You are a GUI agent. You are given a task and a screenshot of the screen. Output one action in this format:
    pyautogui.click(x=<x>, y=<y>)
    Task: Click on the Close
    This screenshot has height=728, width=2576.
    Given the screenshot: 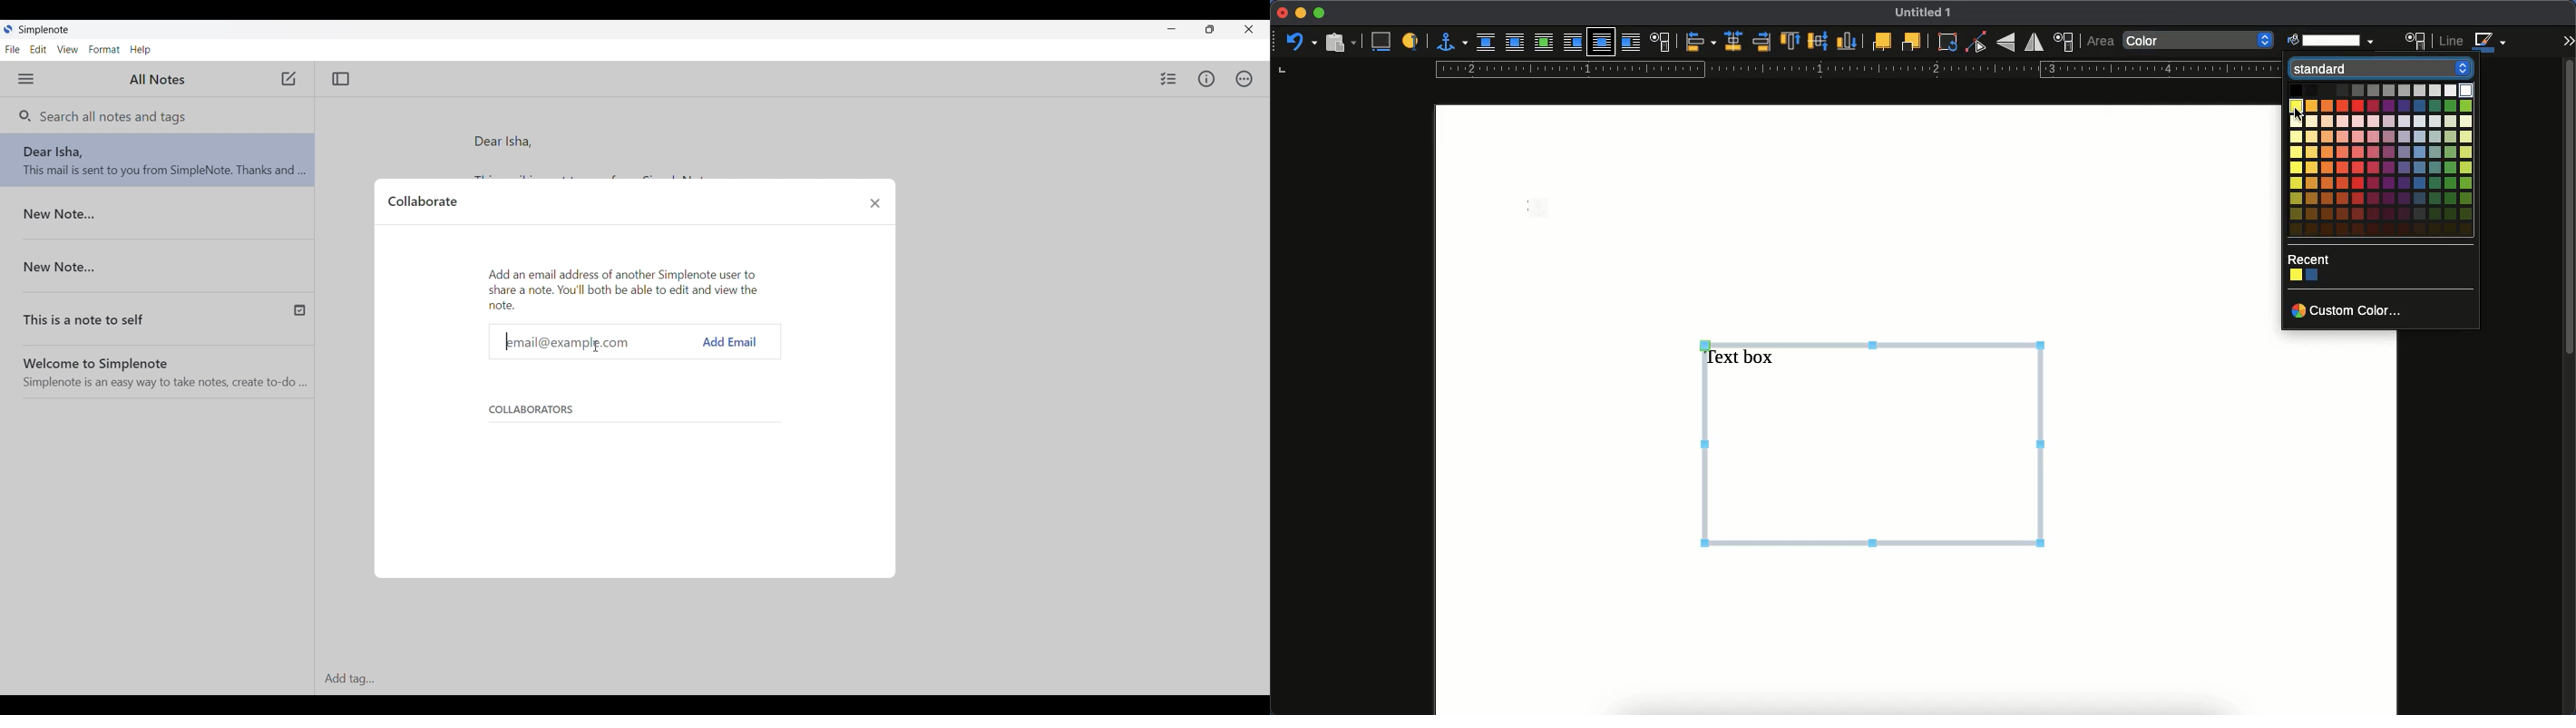 What is the action you would take?
    pyautogui.click(x=876, y=203)
    